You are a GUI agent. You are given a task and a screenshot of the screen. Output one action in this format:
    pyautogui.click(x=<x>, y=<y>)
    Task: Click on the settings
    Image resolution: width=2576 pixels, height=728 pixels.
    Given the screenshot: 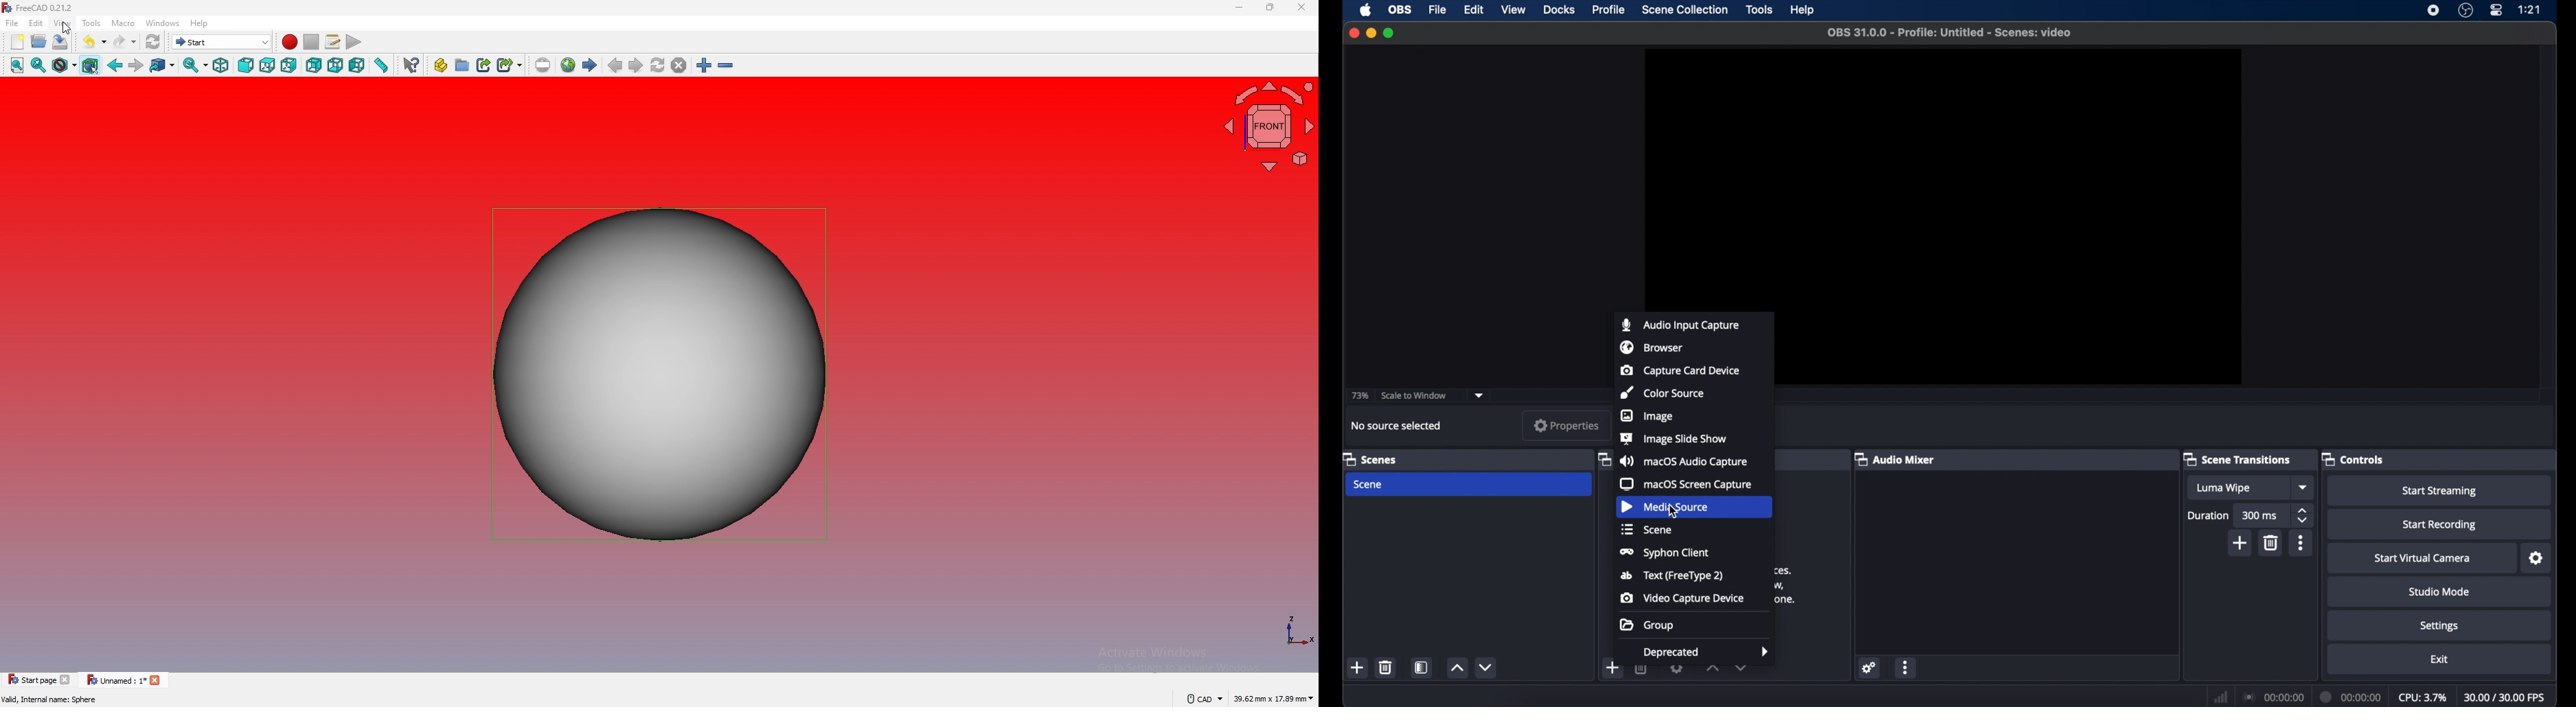 What is the action you would take?
    pyautogui.click(x=1869, y=667)
    